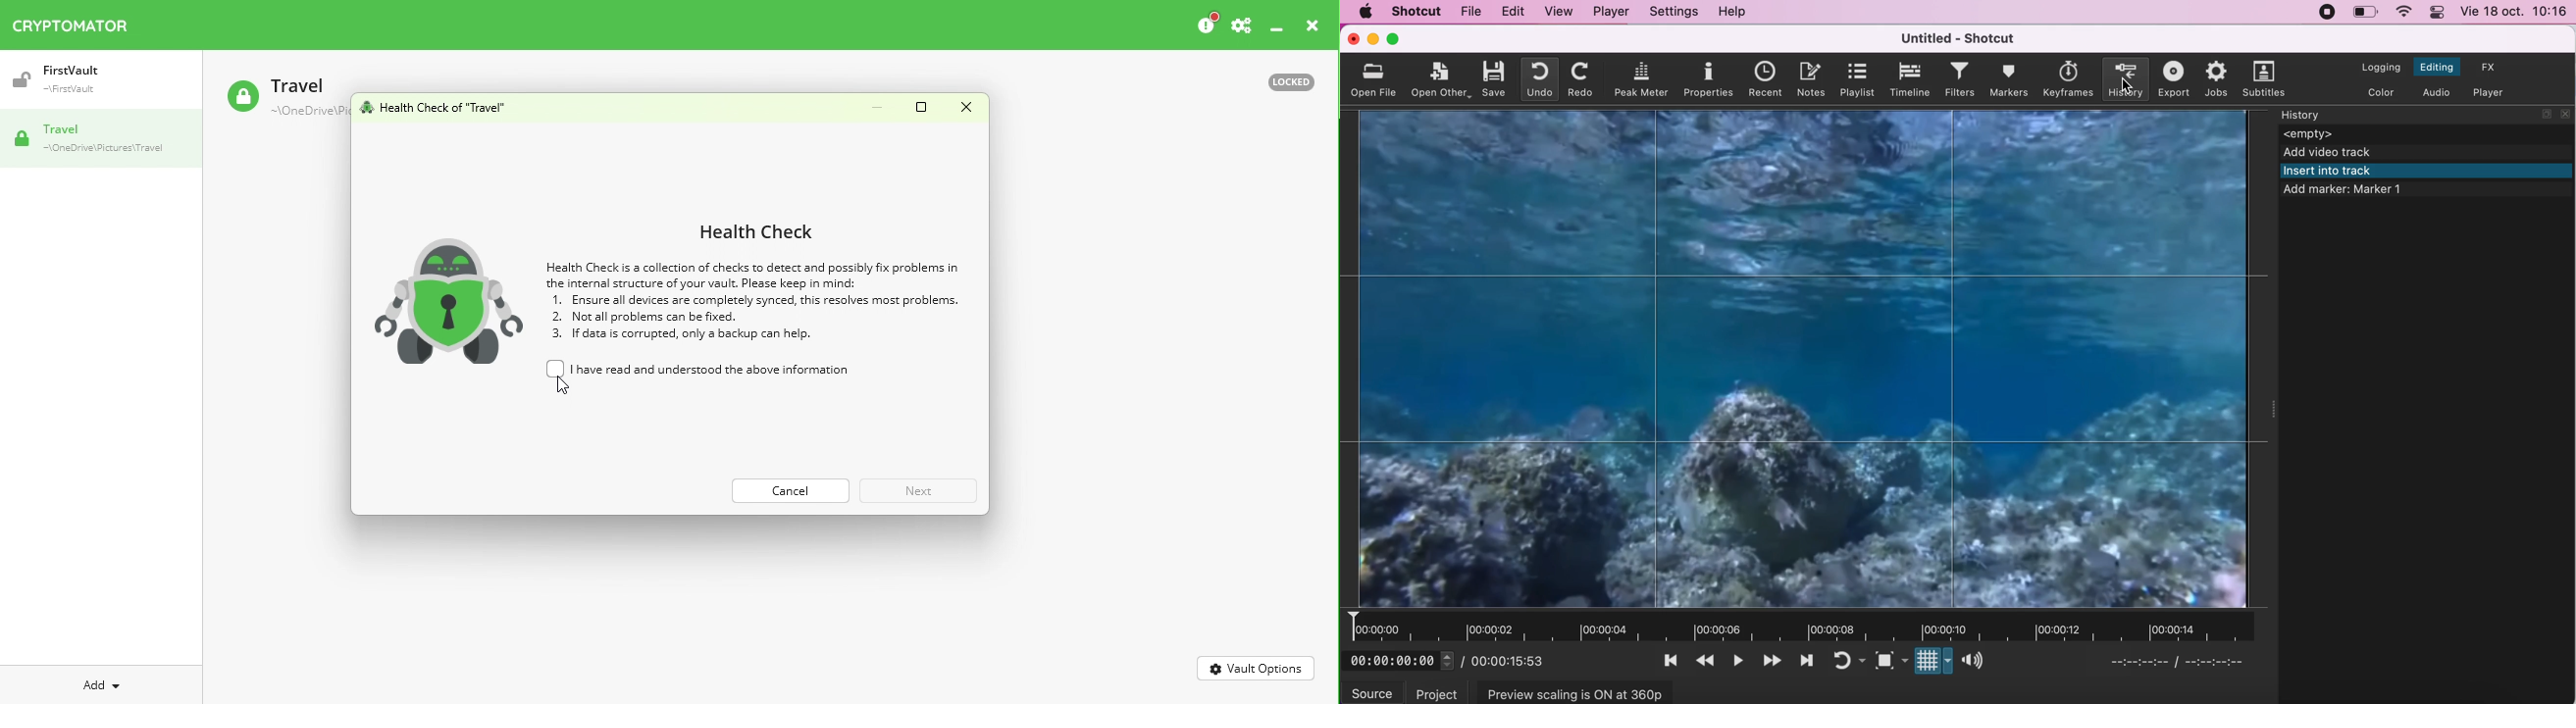  I want to click on Maximize, so click(920, 108).